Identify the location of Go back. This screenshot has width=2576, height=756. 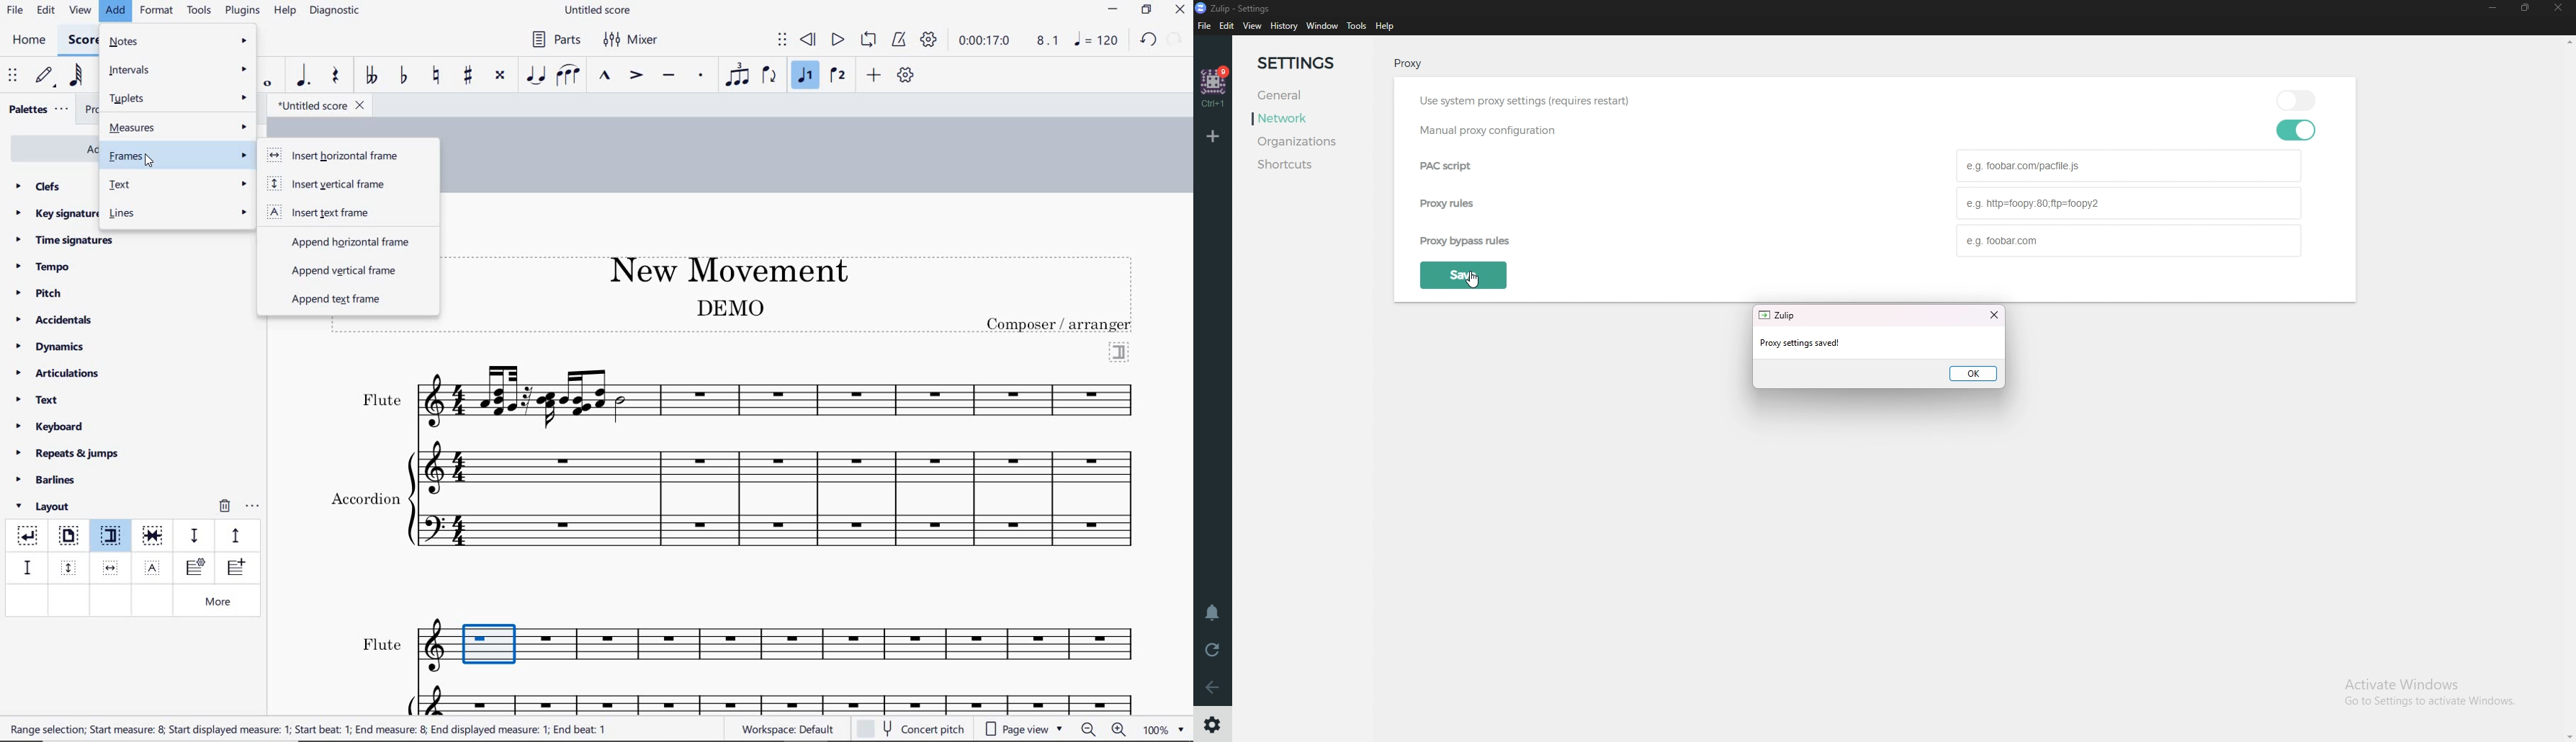
(1213, 687).